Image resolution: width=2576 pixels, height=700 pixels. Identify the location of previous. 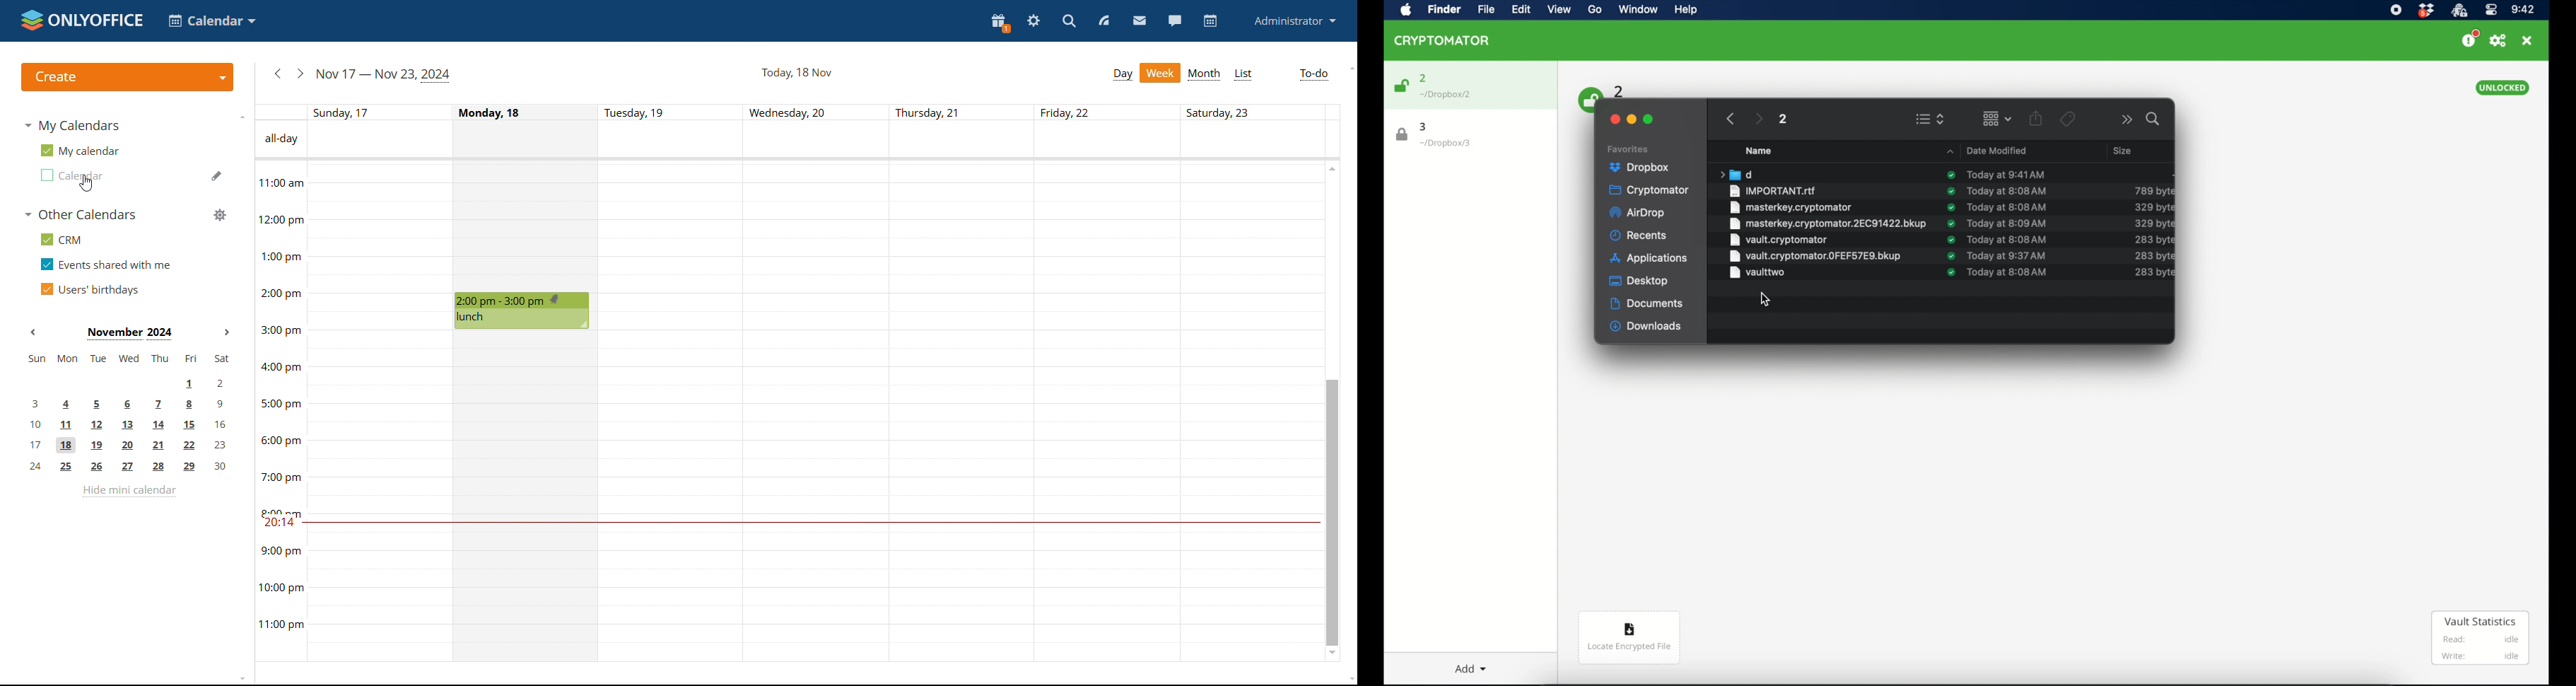
(1731, 119).